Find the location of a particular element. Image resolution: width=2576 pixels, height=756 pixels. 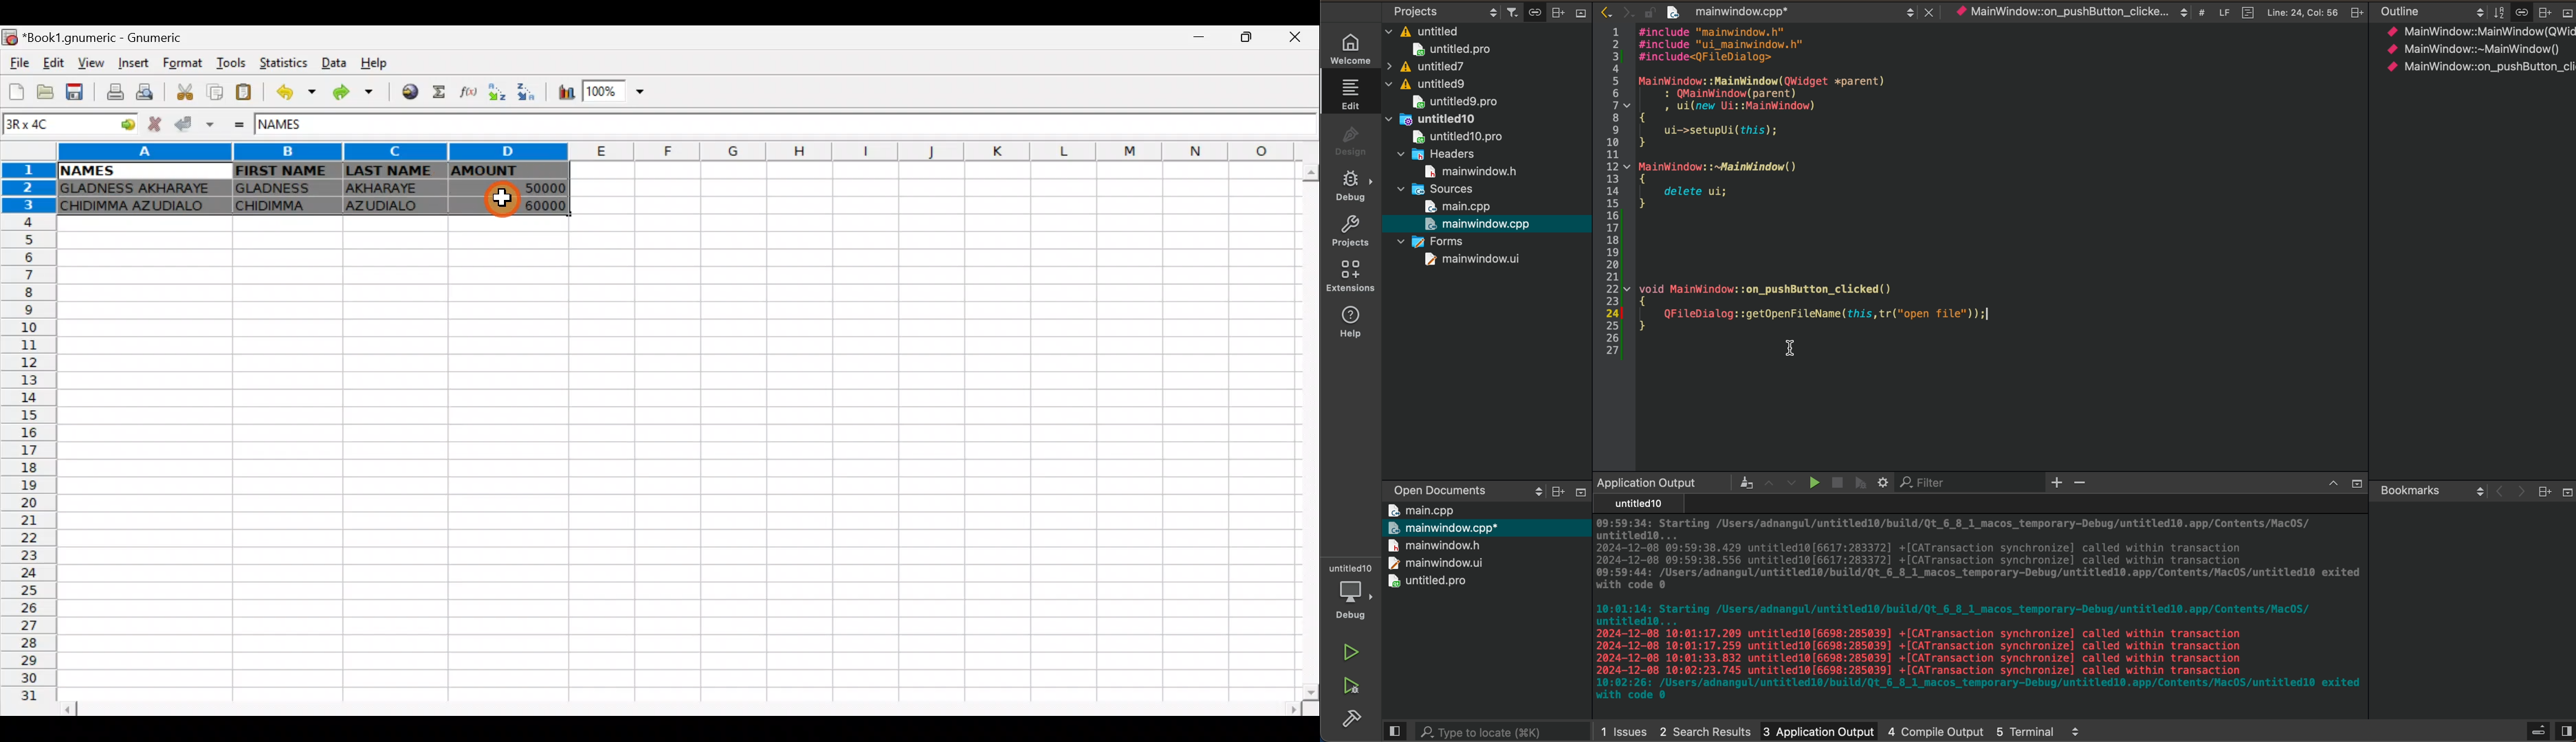

AMOUNT is located at coordinates (506, 172).